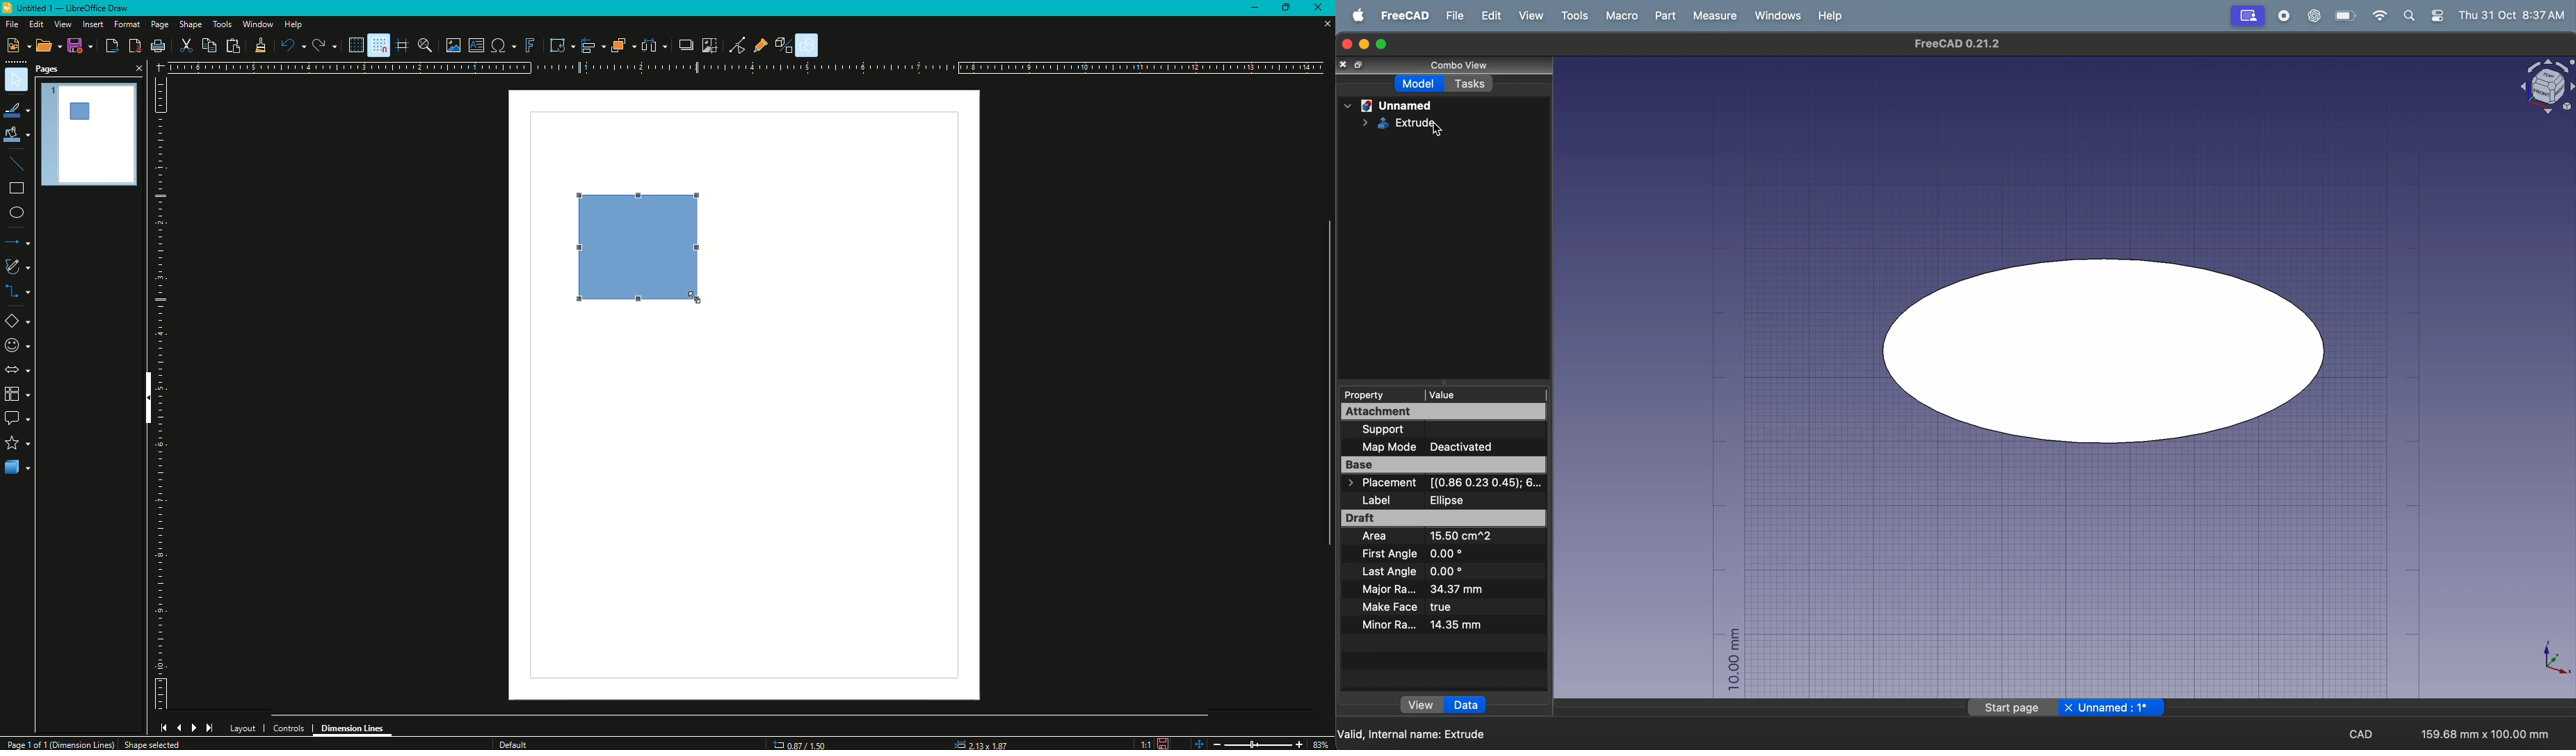 The height and width of the screenshot is (756, 2576). I want to click on Shape, so click(191, 26).